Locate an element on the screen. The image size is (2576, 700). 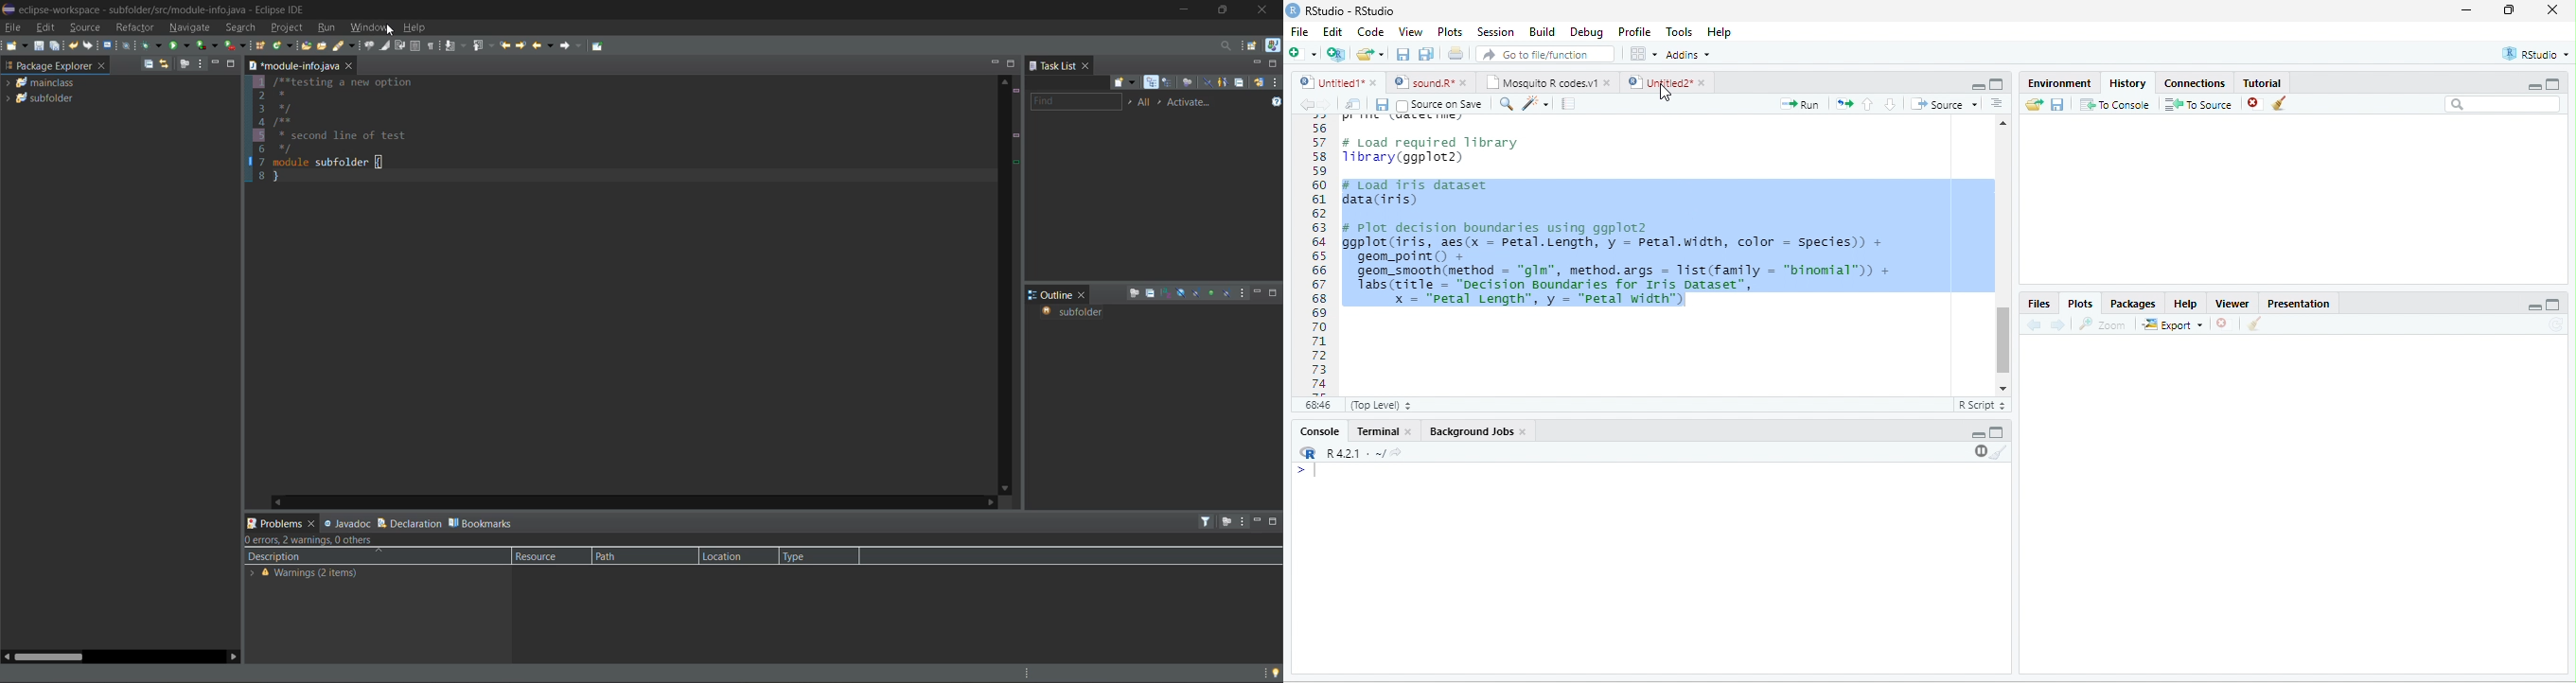
Export is located at coordinates (2173, 325).